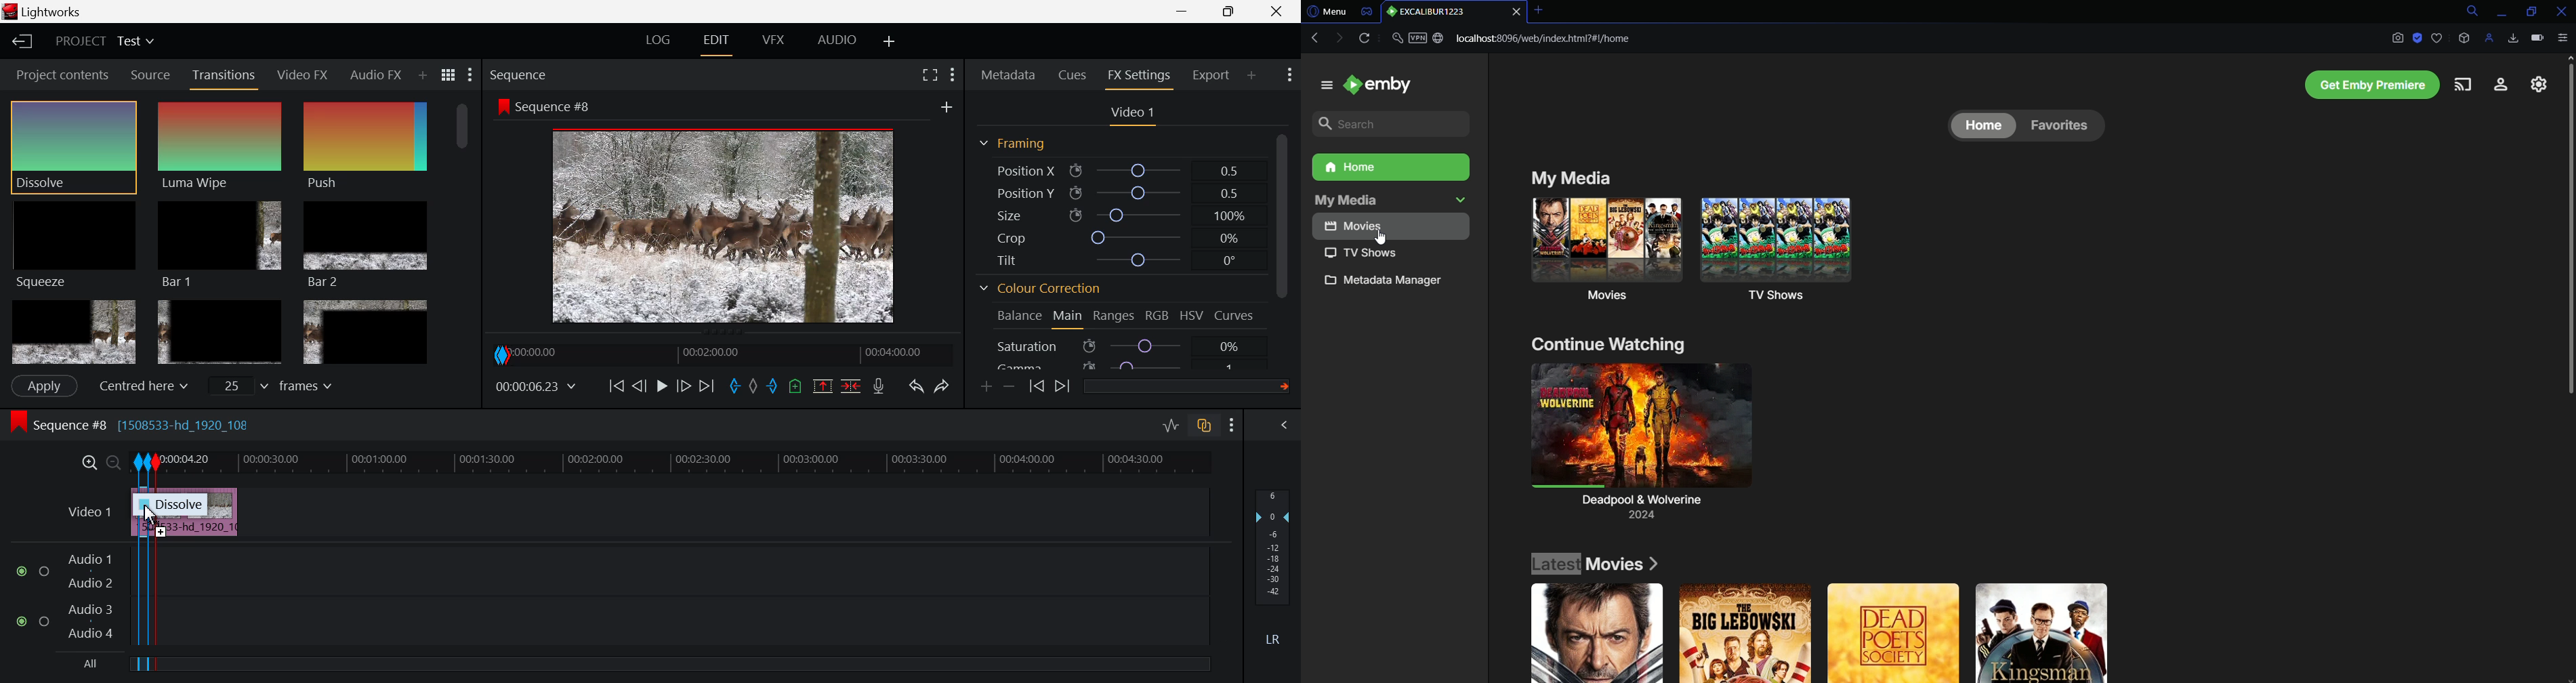 The height and width of the screenshot is (700, 2576). Describe the element at coordinates (1337, 38) in the screenshot. I see `Forward` at that location.